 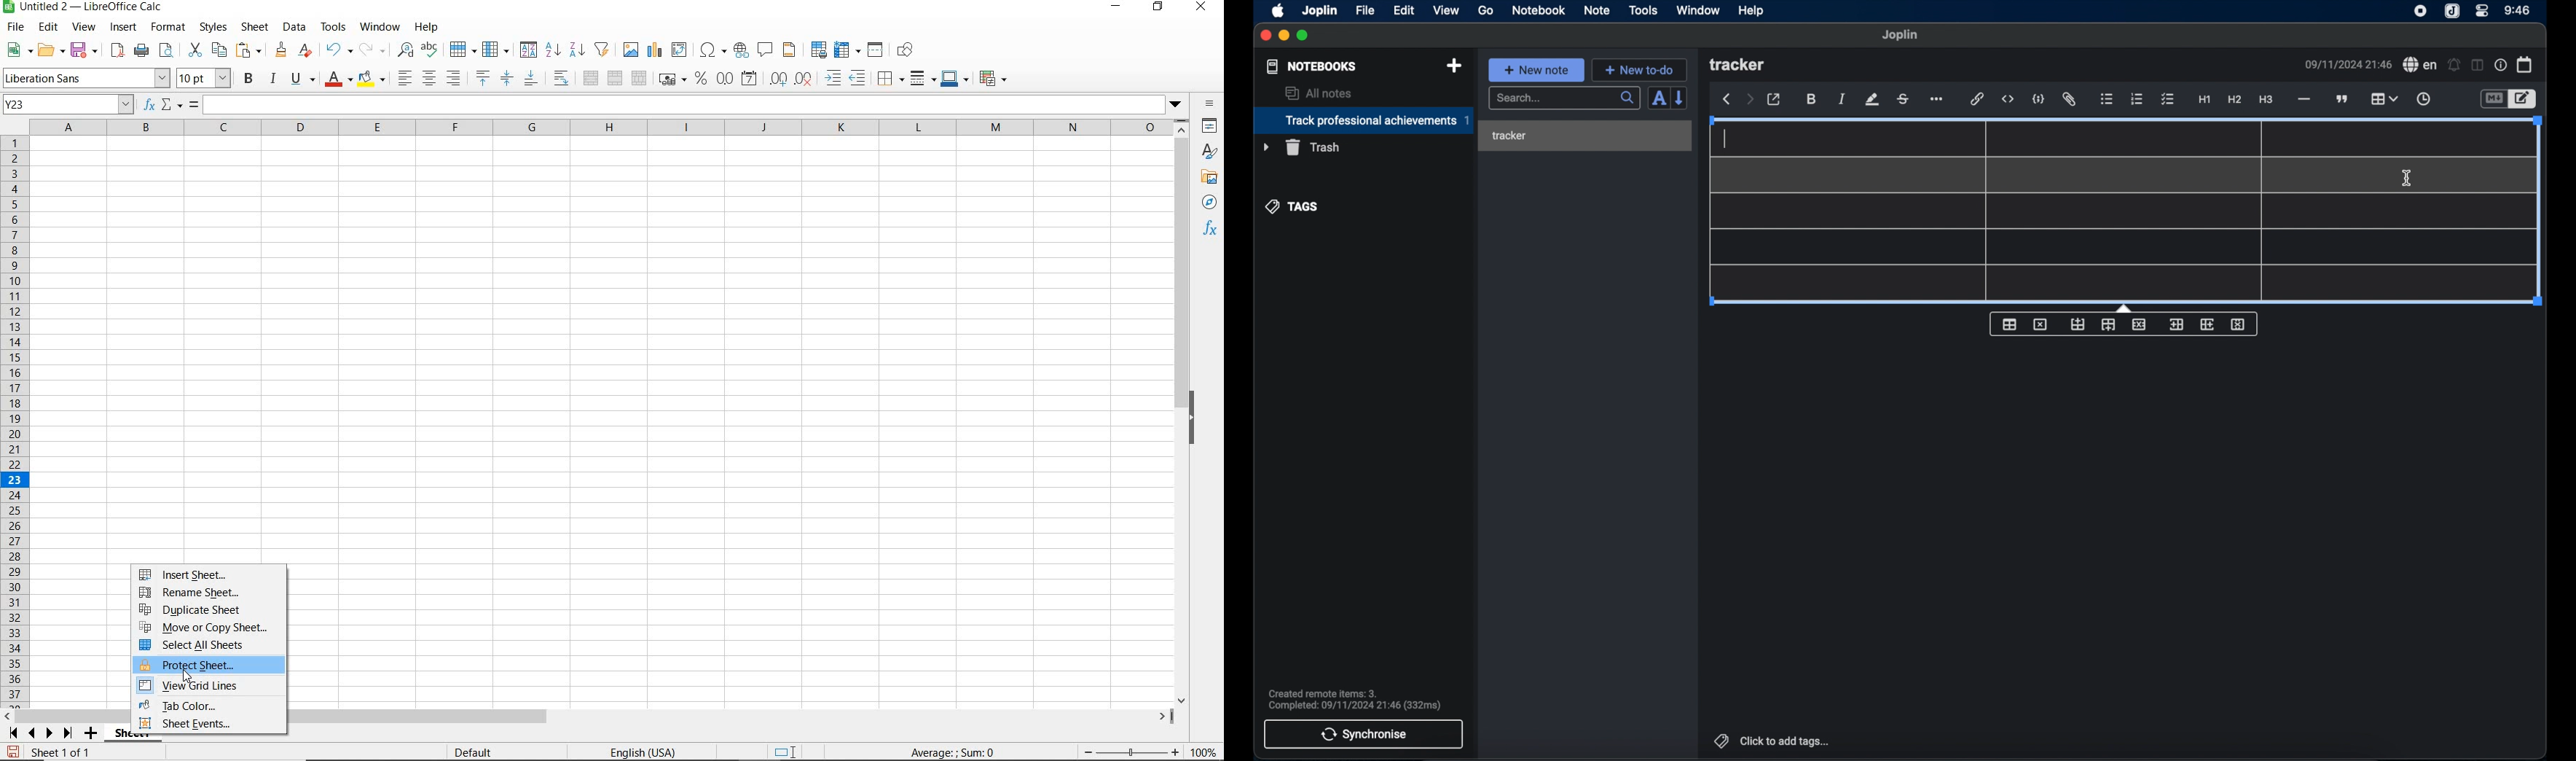 I want to click on CUT, so click(x=194, y=49).